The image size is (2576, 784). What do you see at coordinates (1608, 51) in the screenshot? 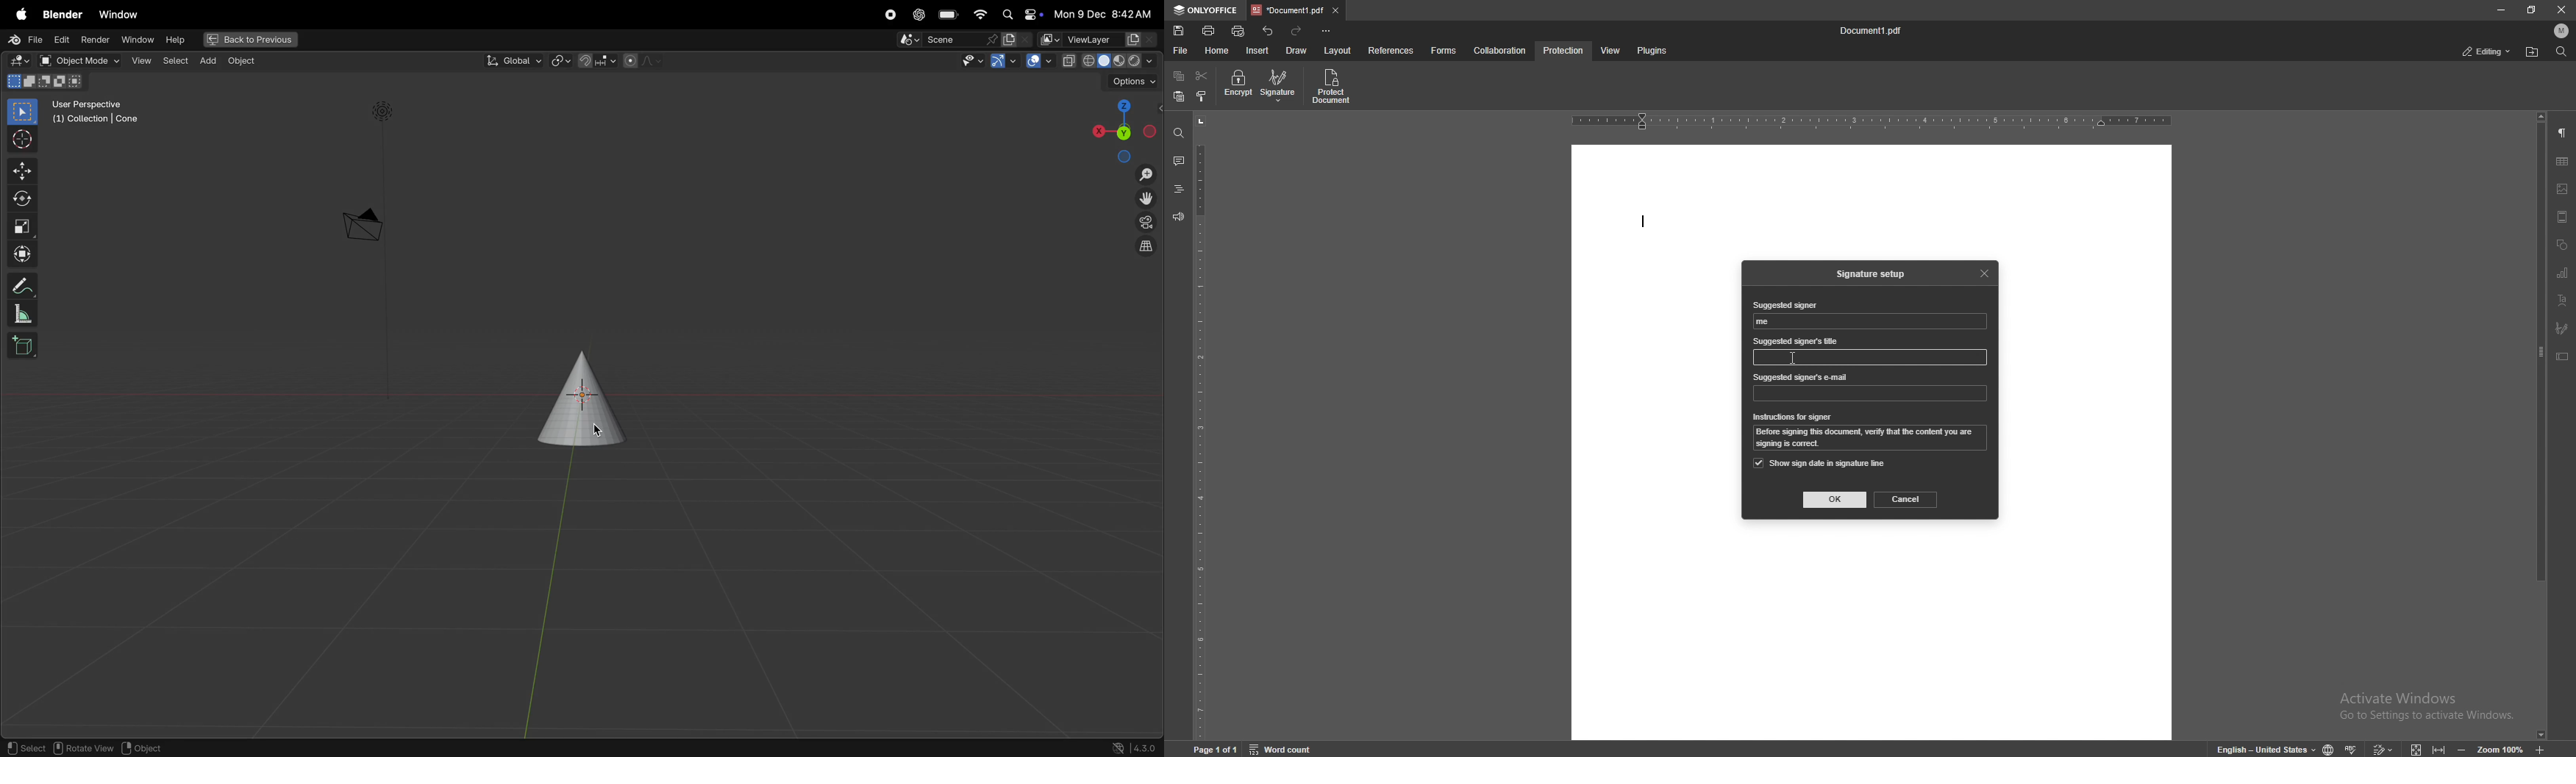
I see `view` at bounding box center [1608, 51].